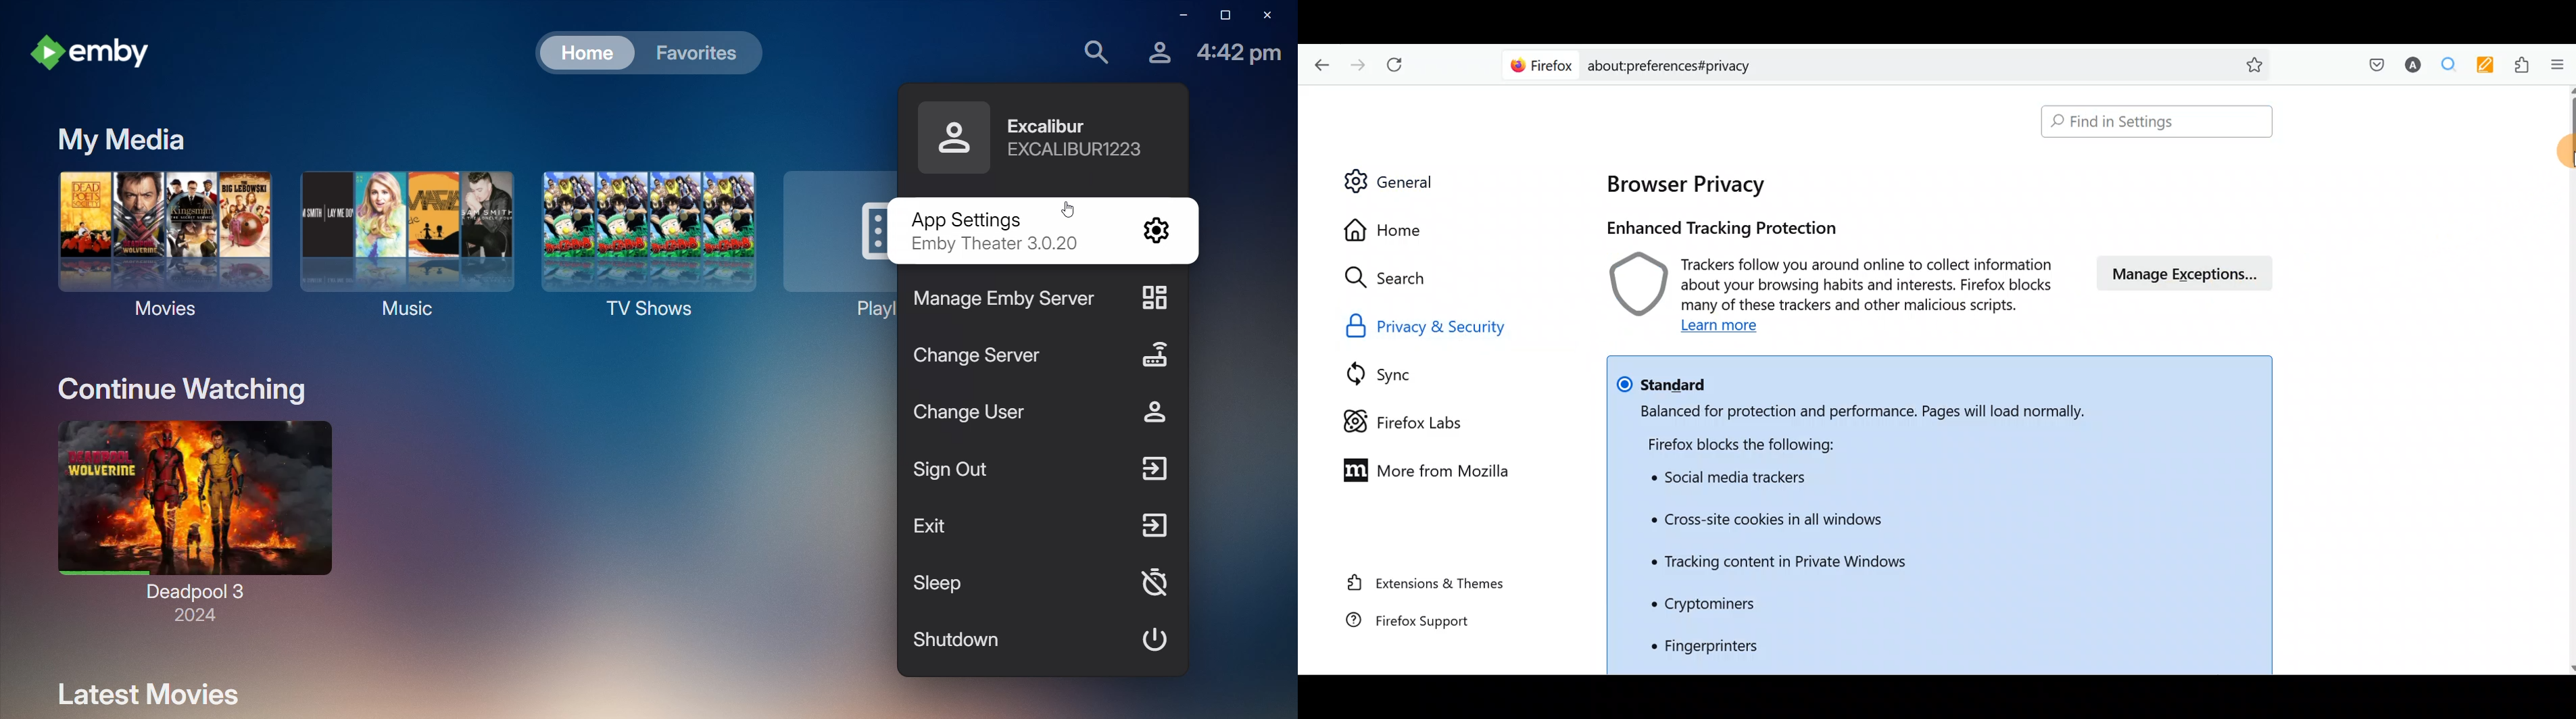  What do you see at coordinates (2560, 156) in the screenshot?
I see `Mouse down to scroll` at bounding box center [2560, 156].